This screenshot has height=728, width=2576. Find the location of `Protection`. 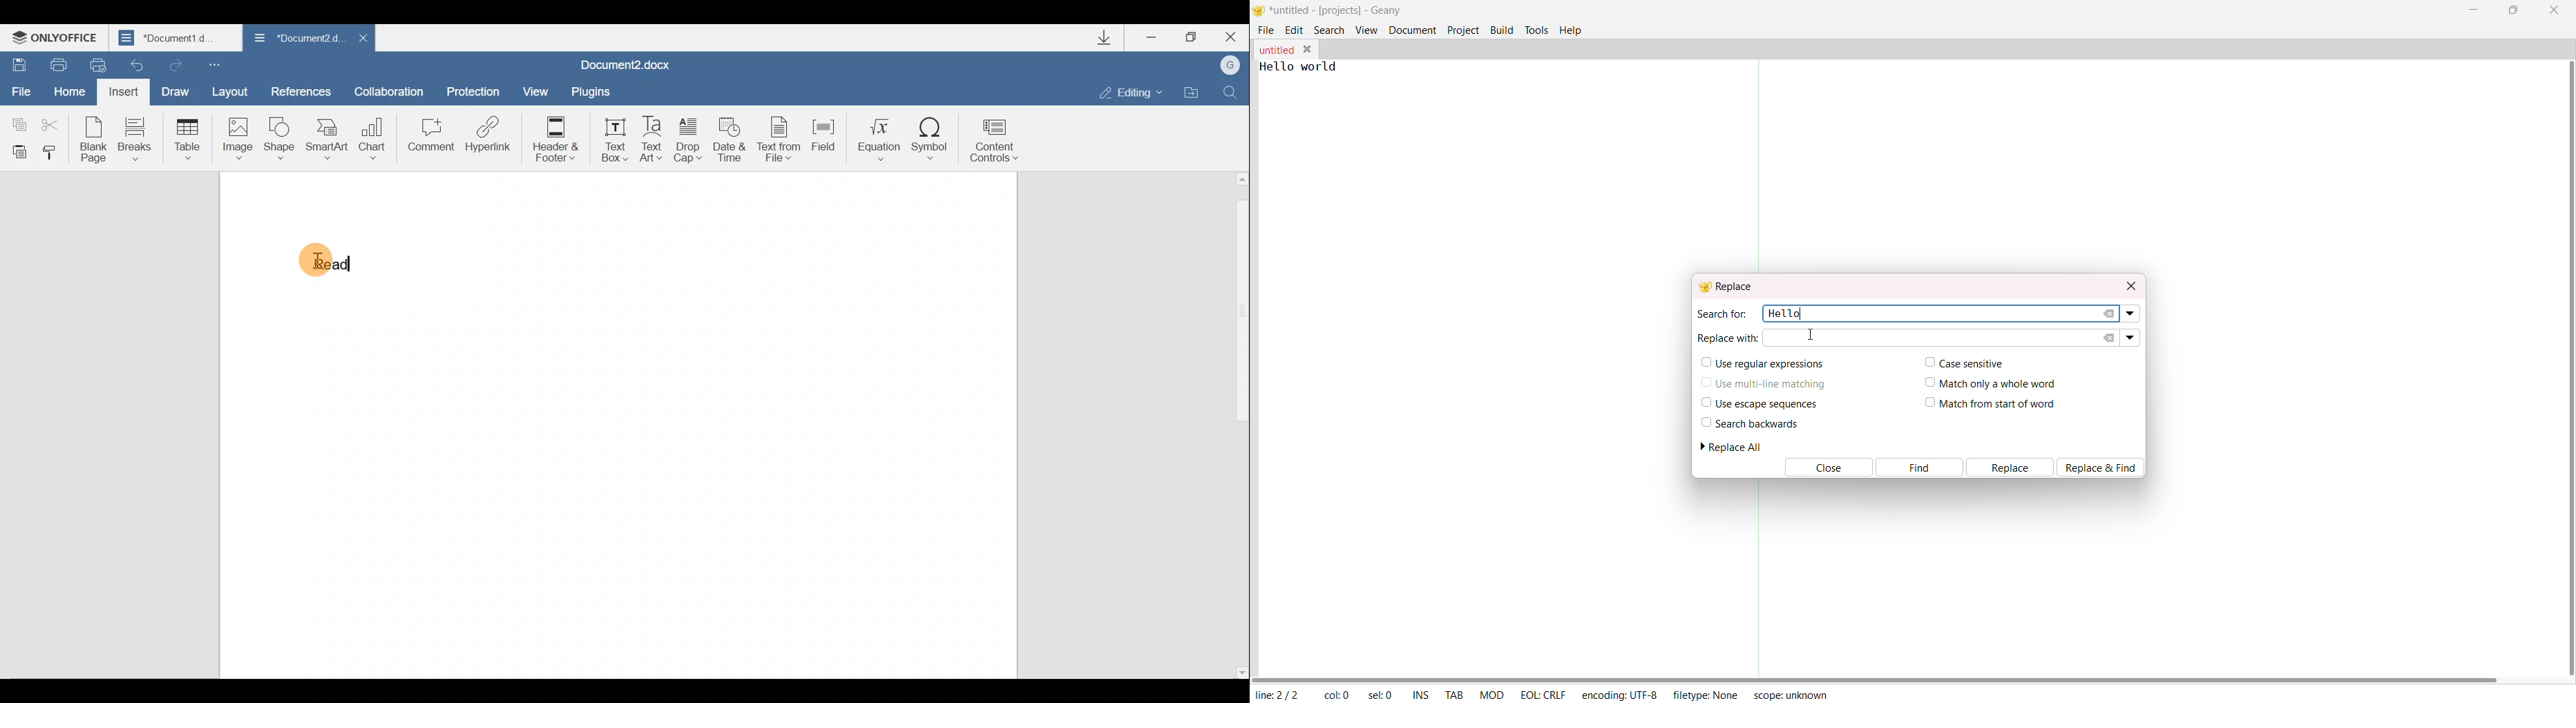

Protection is located at coordinates (476, 87).